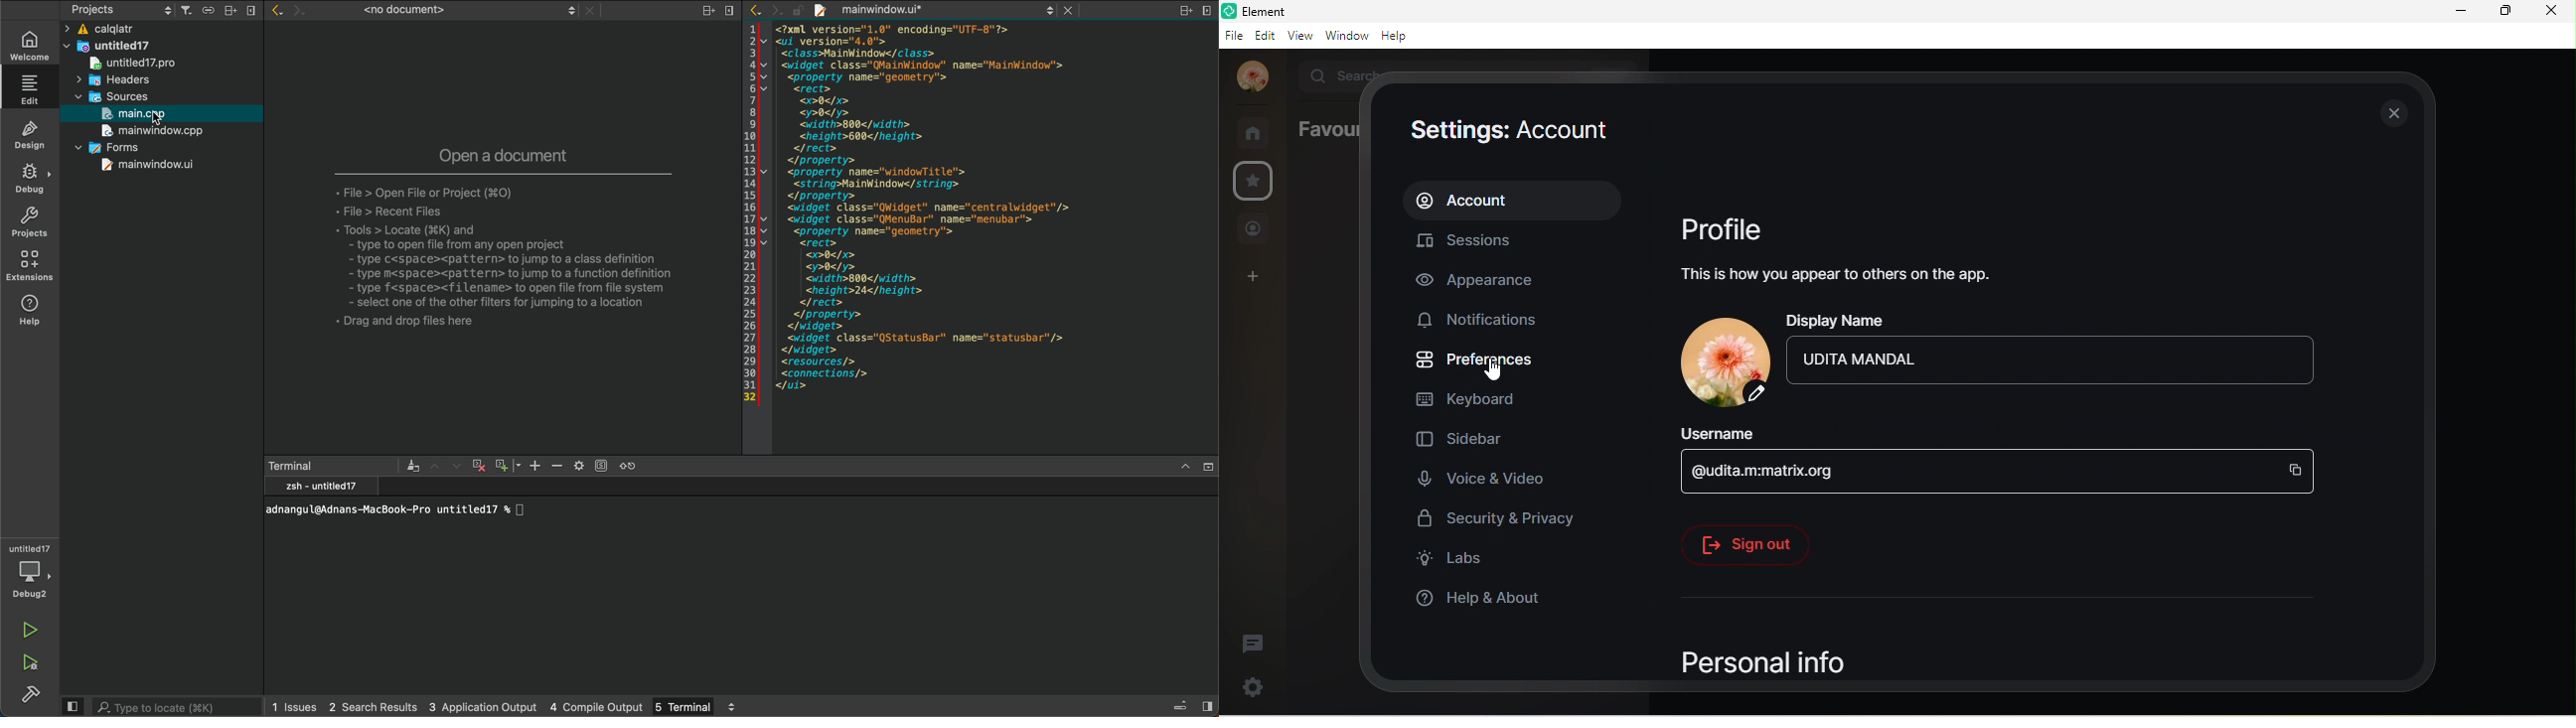 This screenshot has width=2576, height=728. What do you see at coordinates (776, 11) in the screenshot?
I see `go forward` at bounding box center [776, 11].